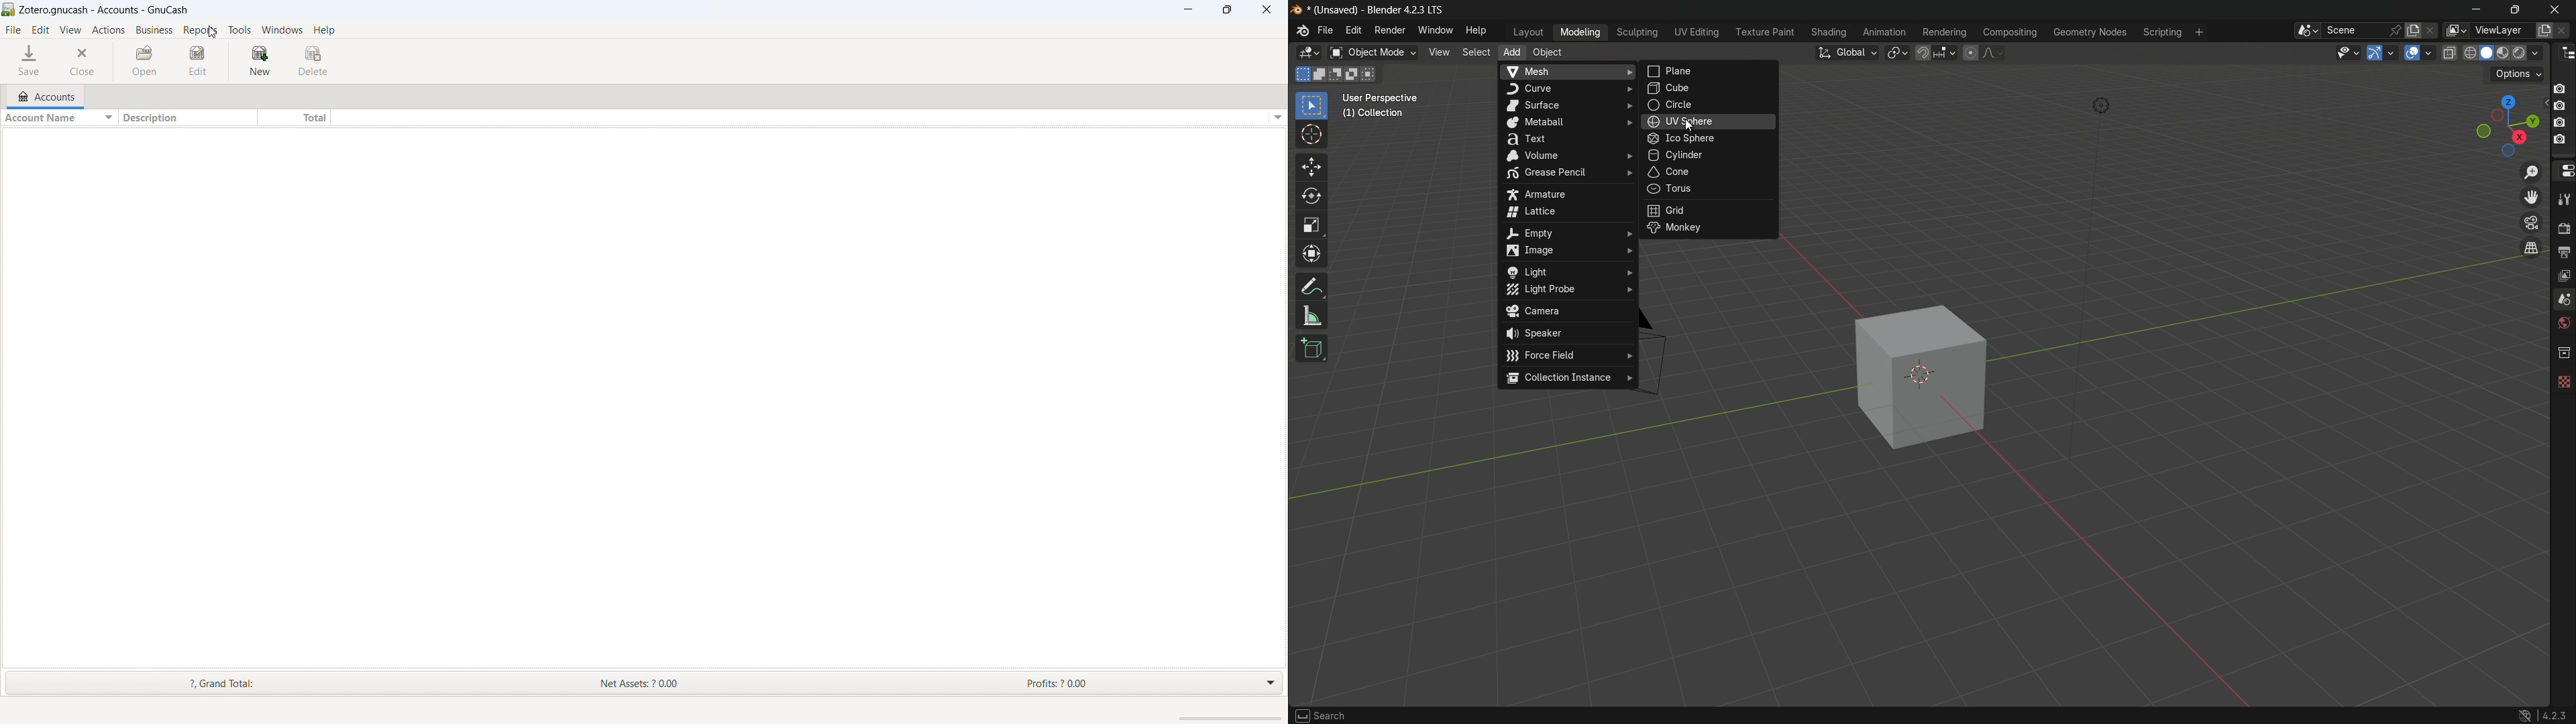 The image size is (2576, 728). Describe the element at coordinates (1710, 211) in the screenshot. I see `grid` at that location.